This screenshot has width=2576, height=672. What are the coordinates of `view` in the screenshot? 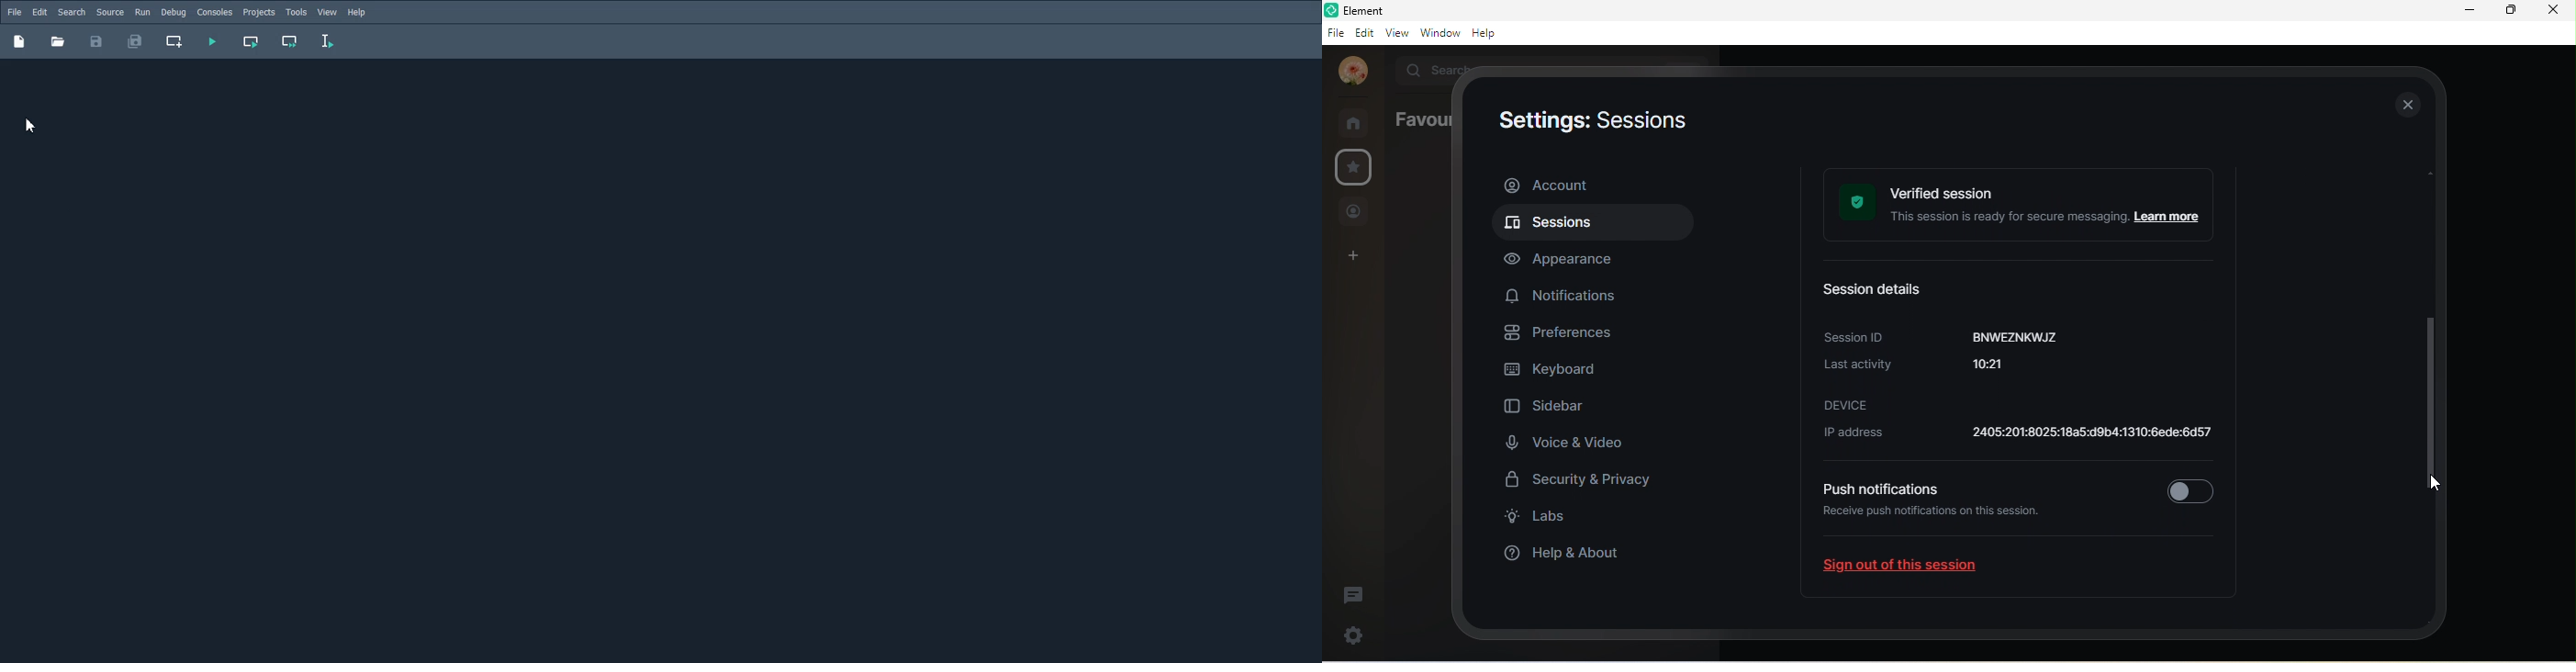 It's located at (328, 12).